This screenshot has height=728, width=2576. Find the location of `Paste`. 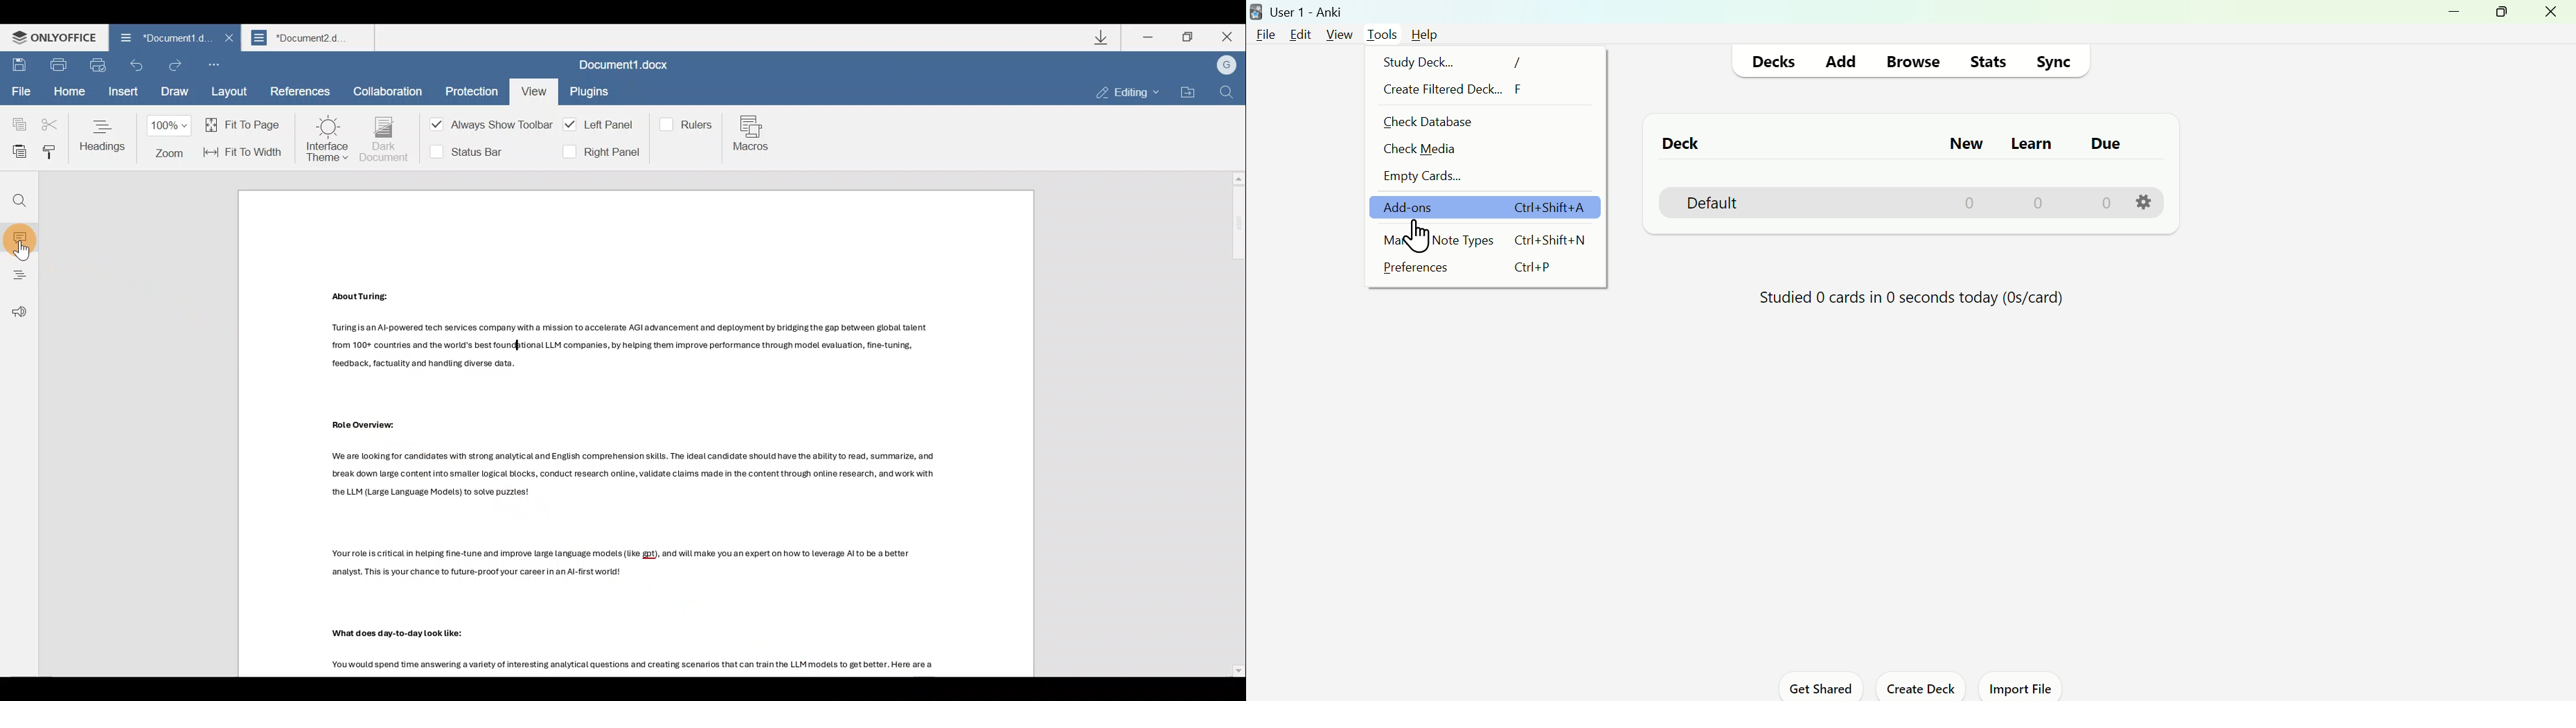

Paste is located at coordinates (16, 149).